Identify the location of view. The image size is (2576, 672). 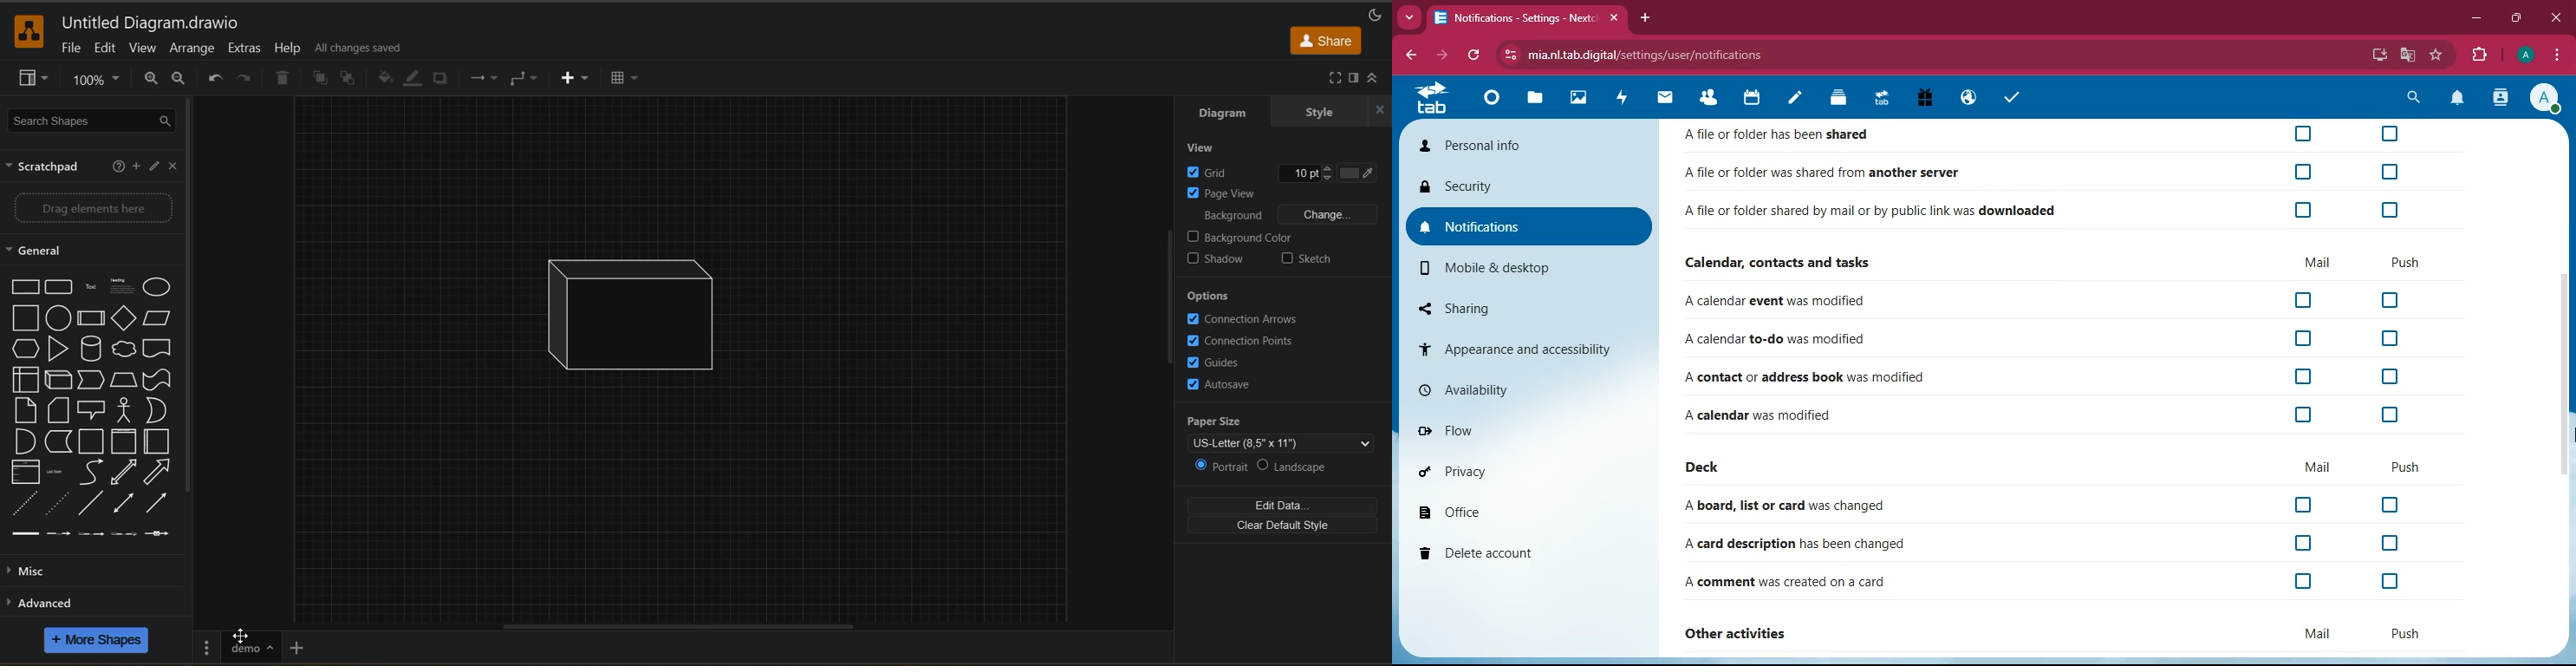
(33, 78).